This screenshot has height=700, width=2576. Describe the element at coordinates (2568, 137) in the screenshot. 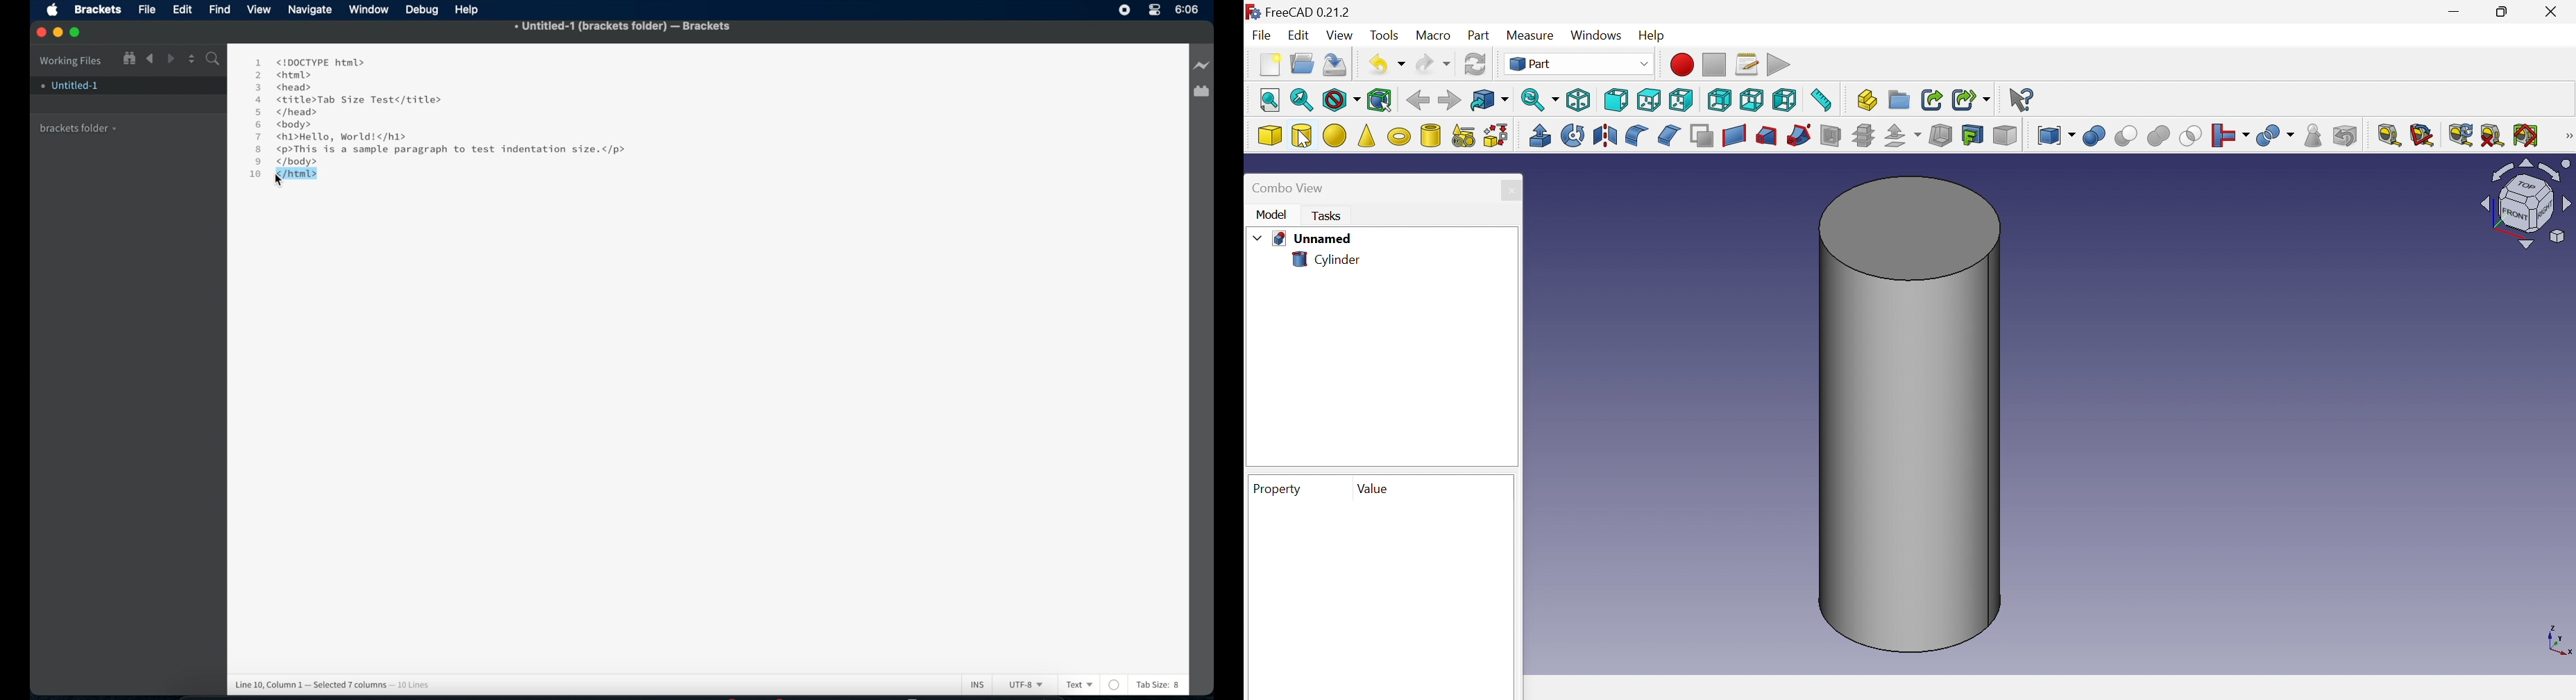

I see `[Measure]` at that location.